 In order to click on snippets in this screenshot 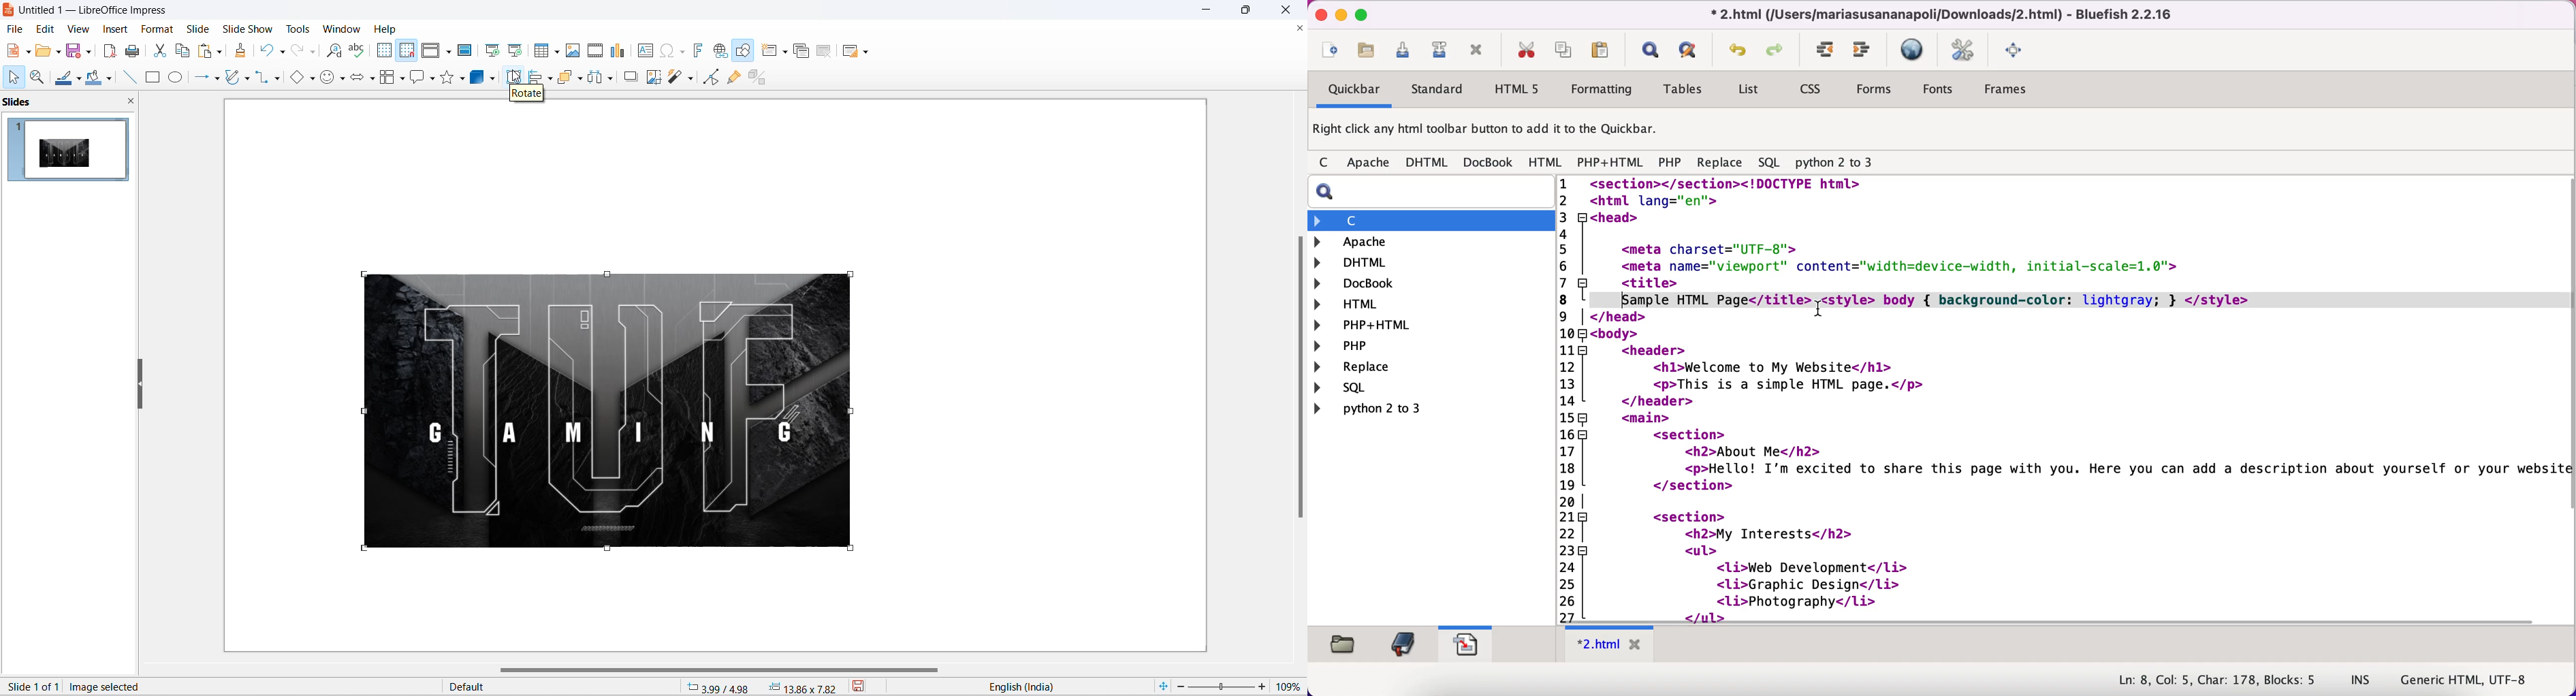, I will do `click(1465, 642)`.